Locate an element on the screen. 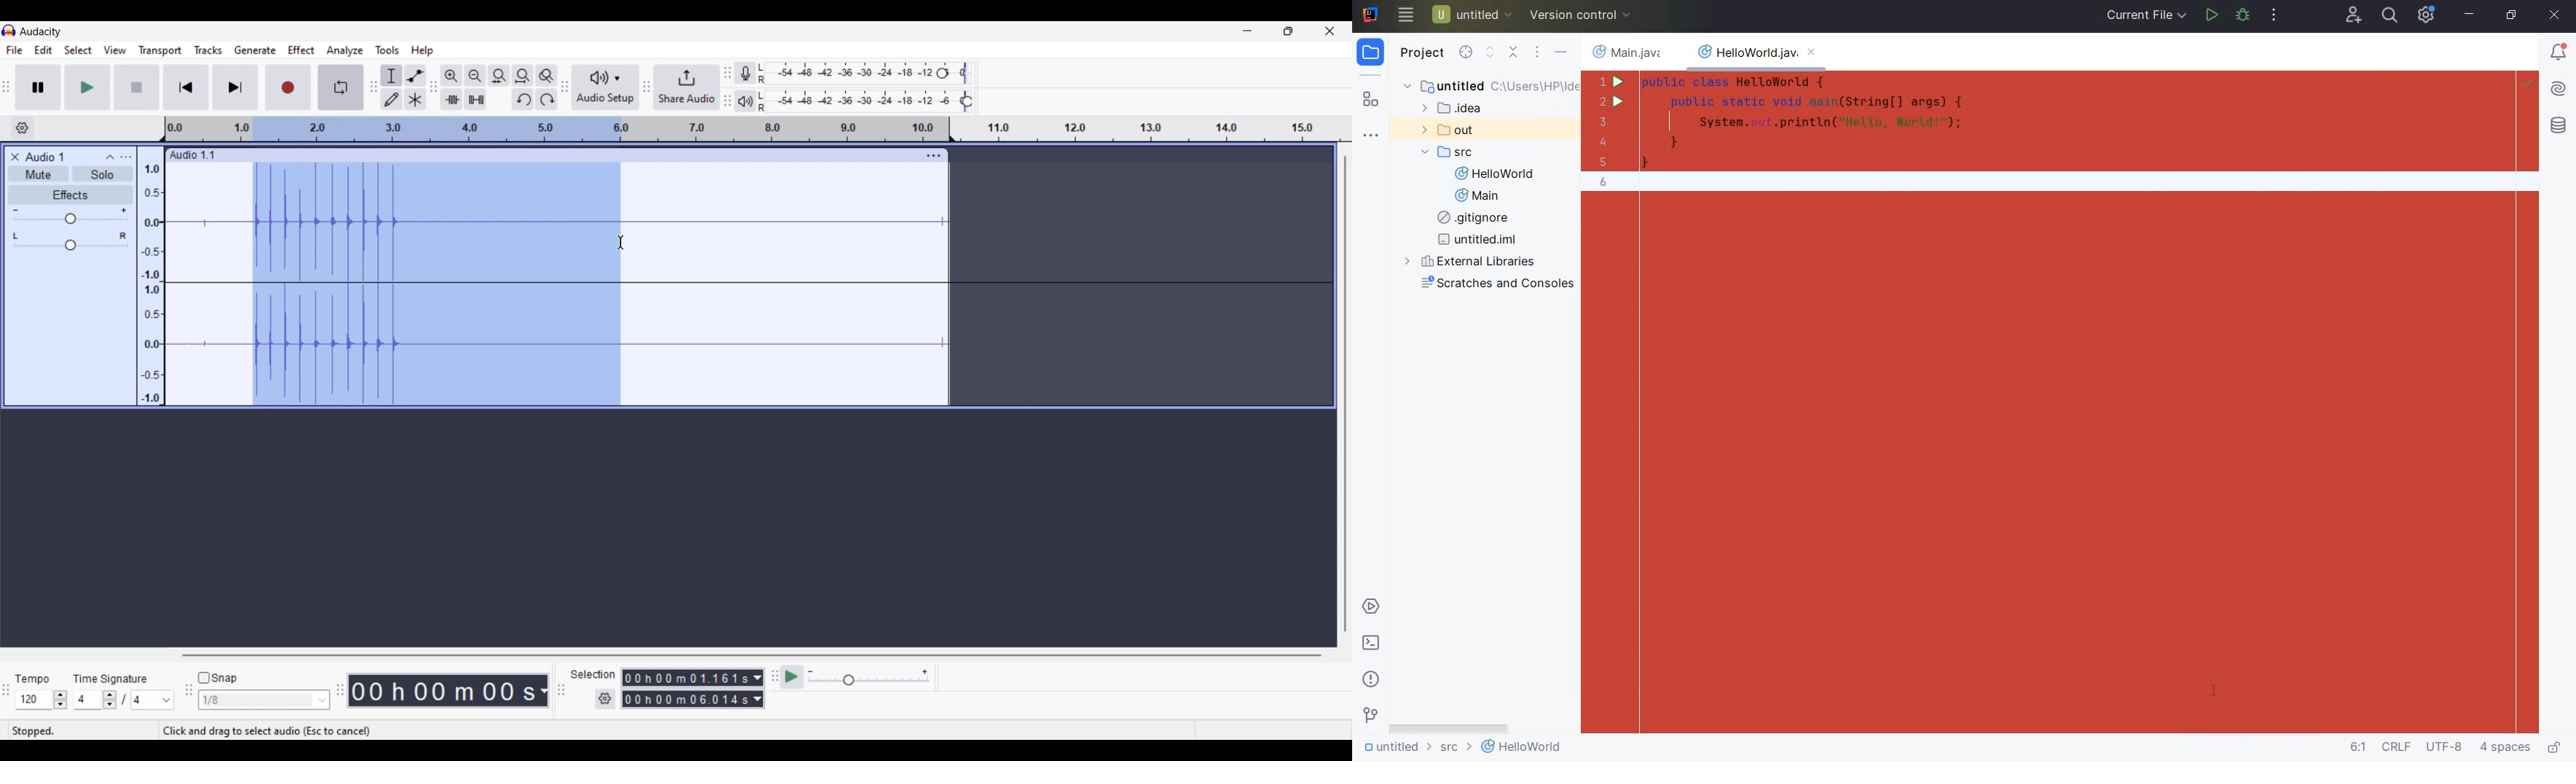 This screenshot has width=2576, height=784. Edit menu is located at coordinates (44, 49).